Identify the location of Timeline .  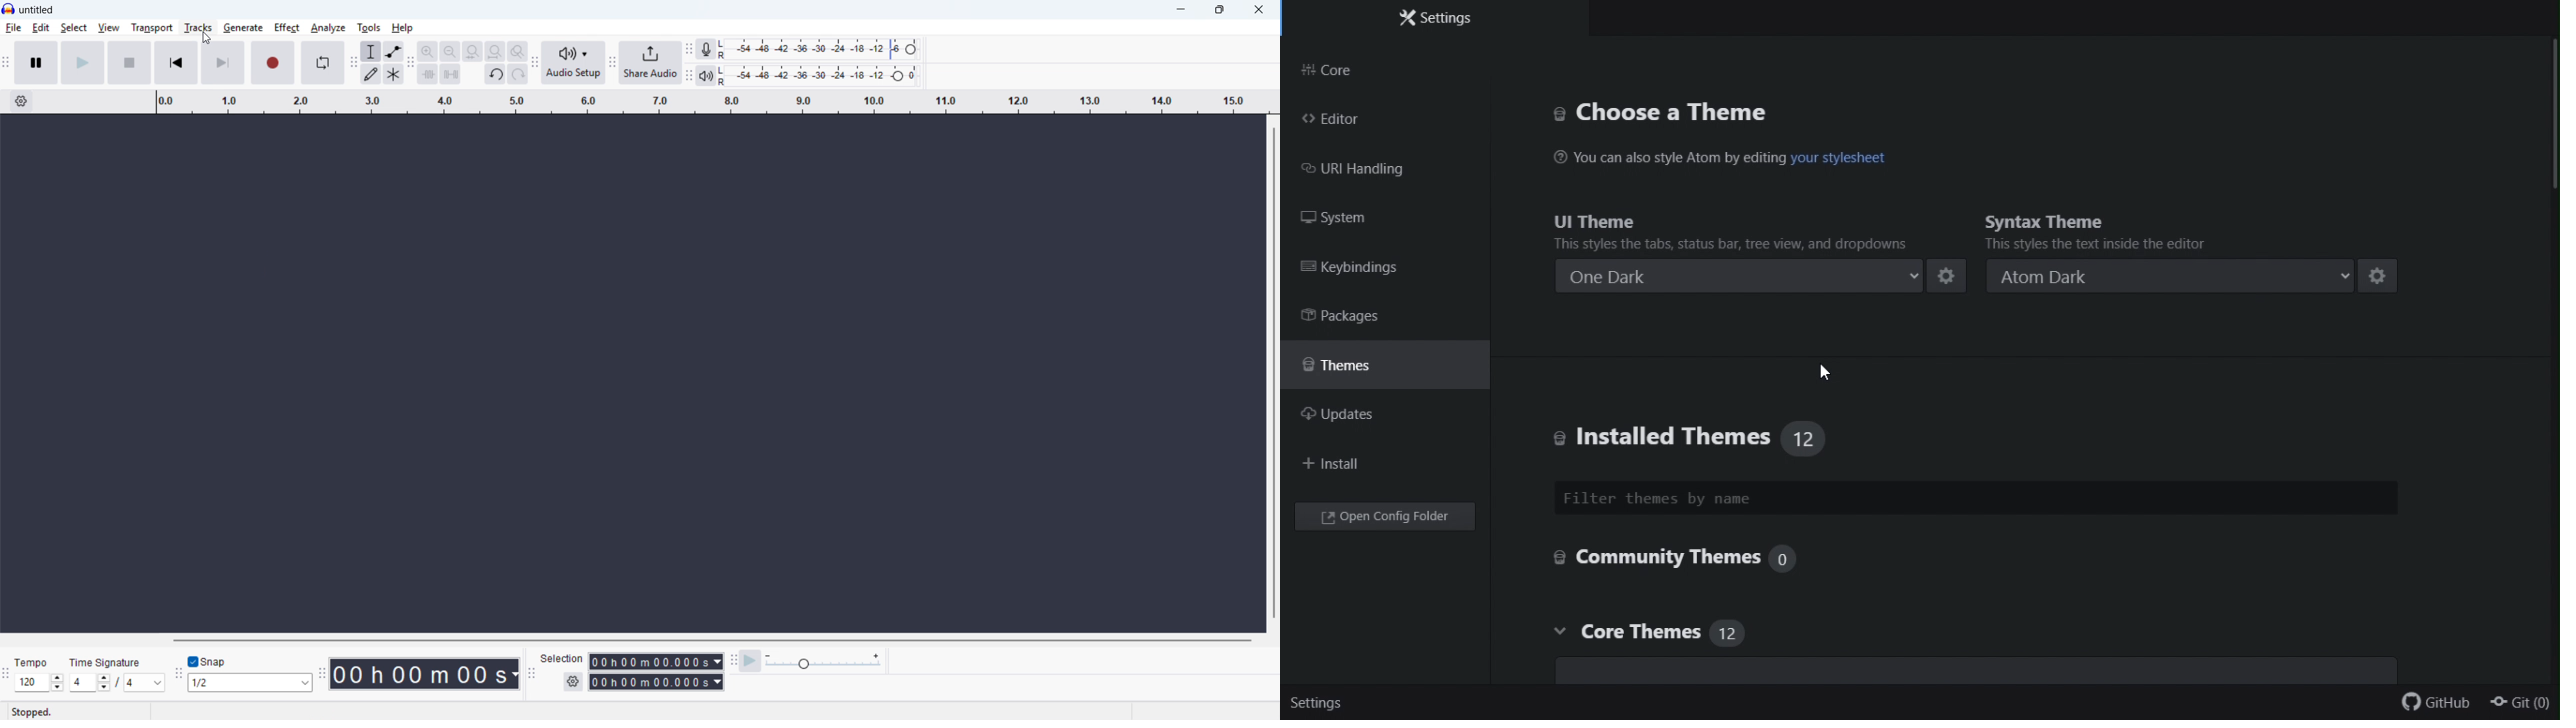
(711, 101).